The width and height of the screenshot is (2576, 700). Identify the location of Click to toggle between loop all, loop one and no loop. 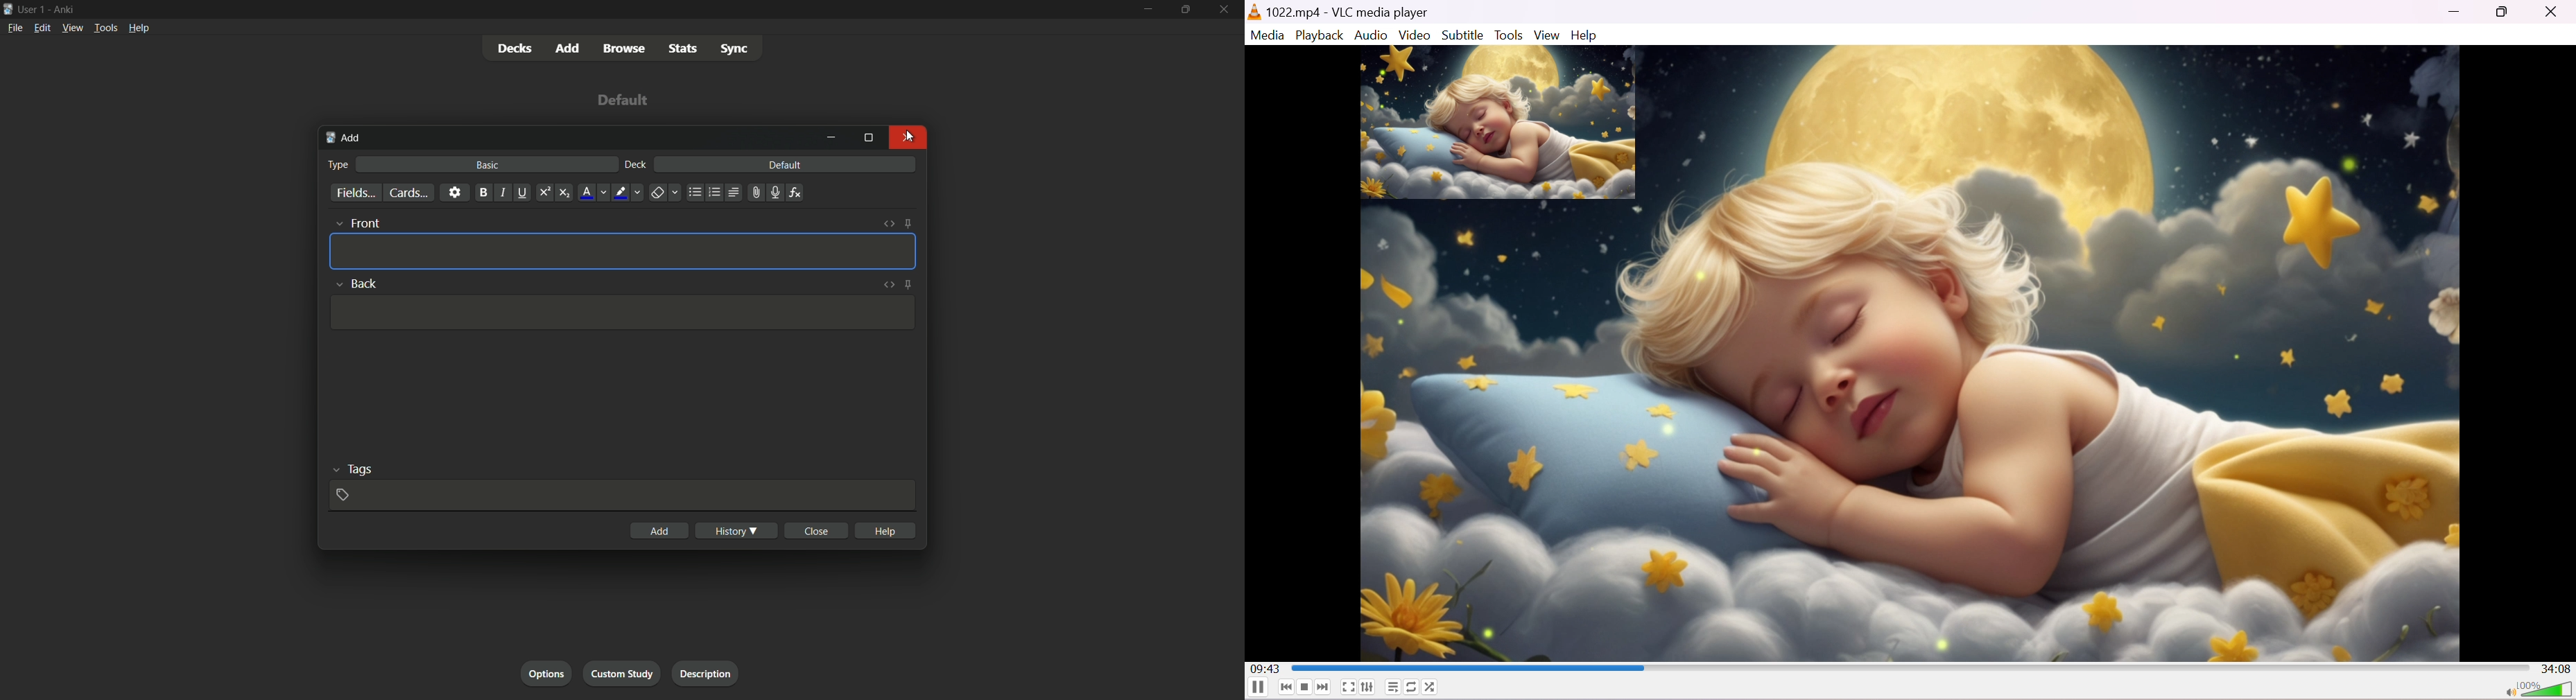
(1412, 686).